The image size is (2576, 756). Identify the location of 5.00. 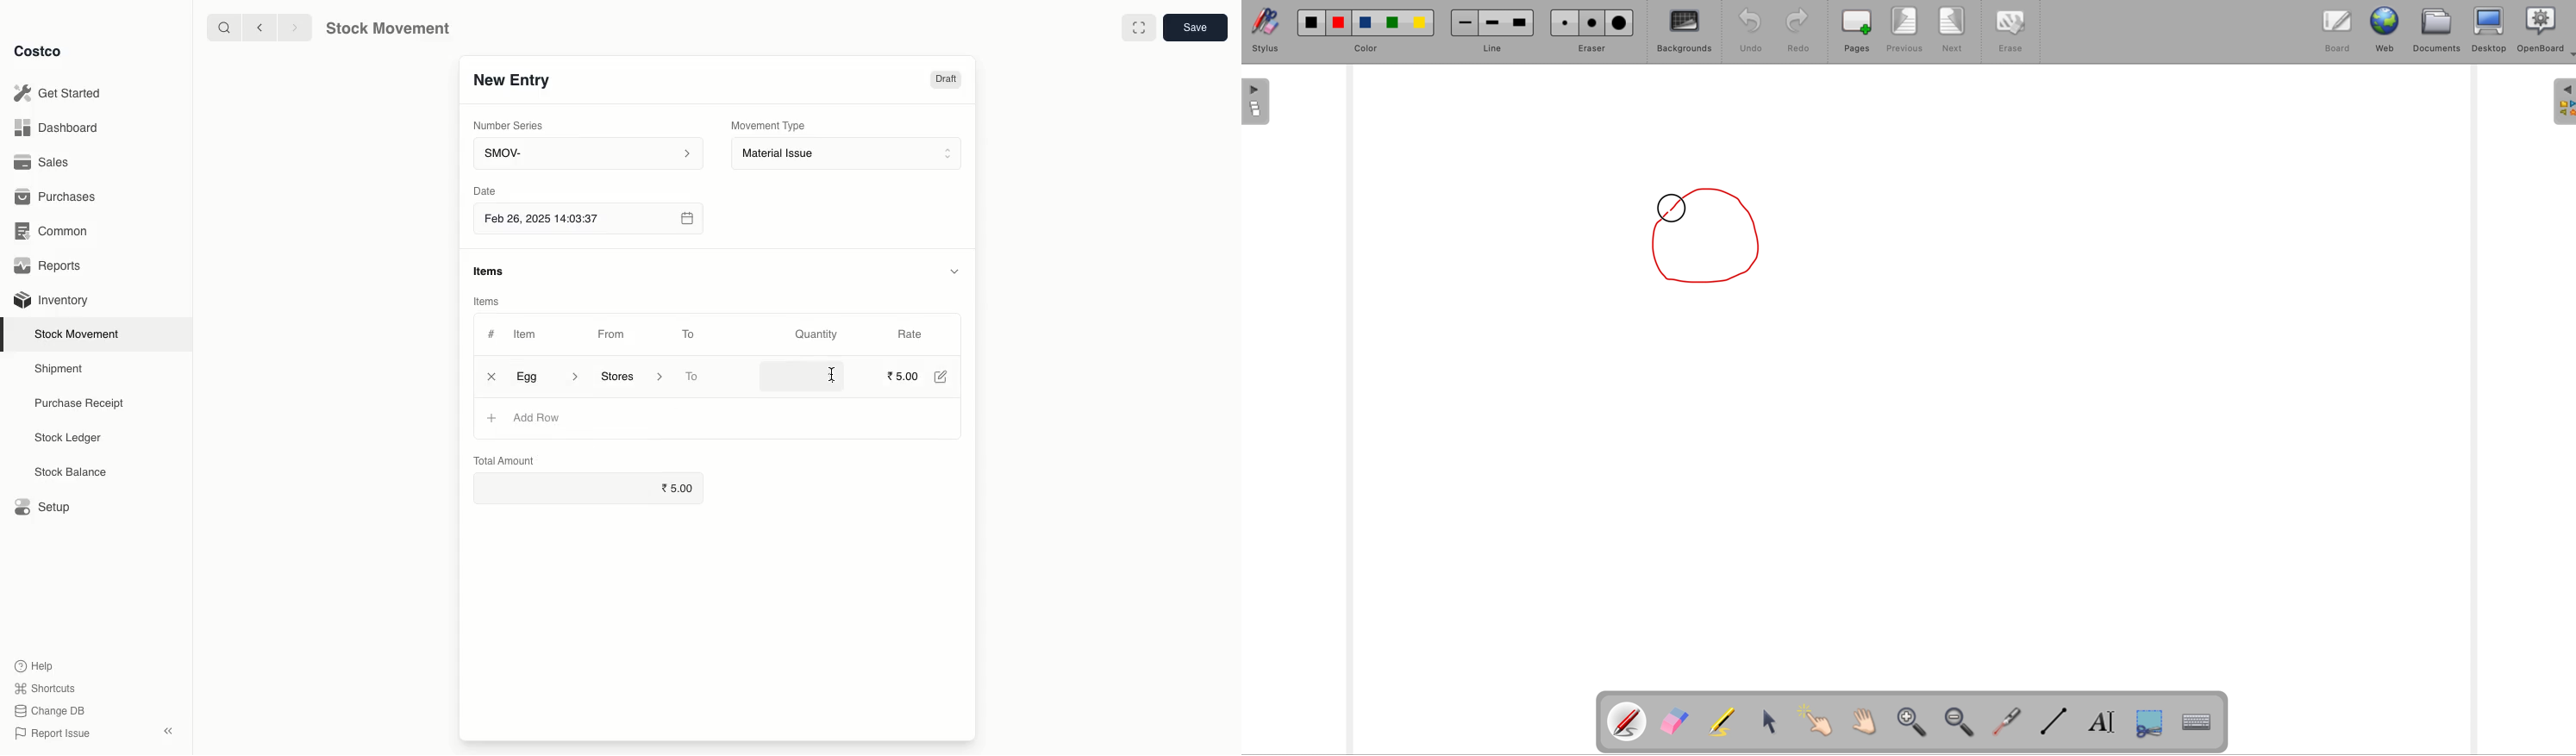
(903, 376).